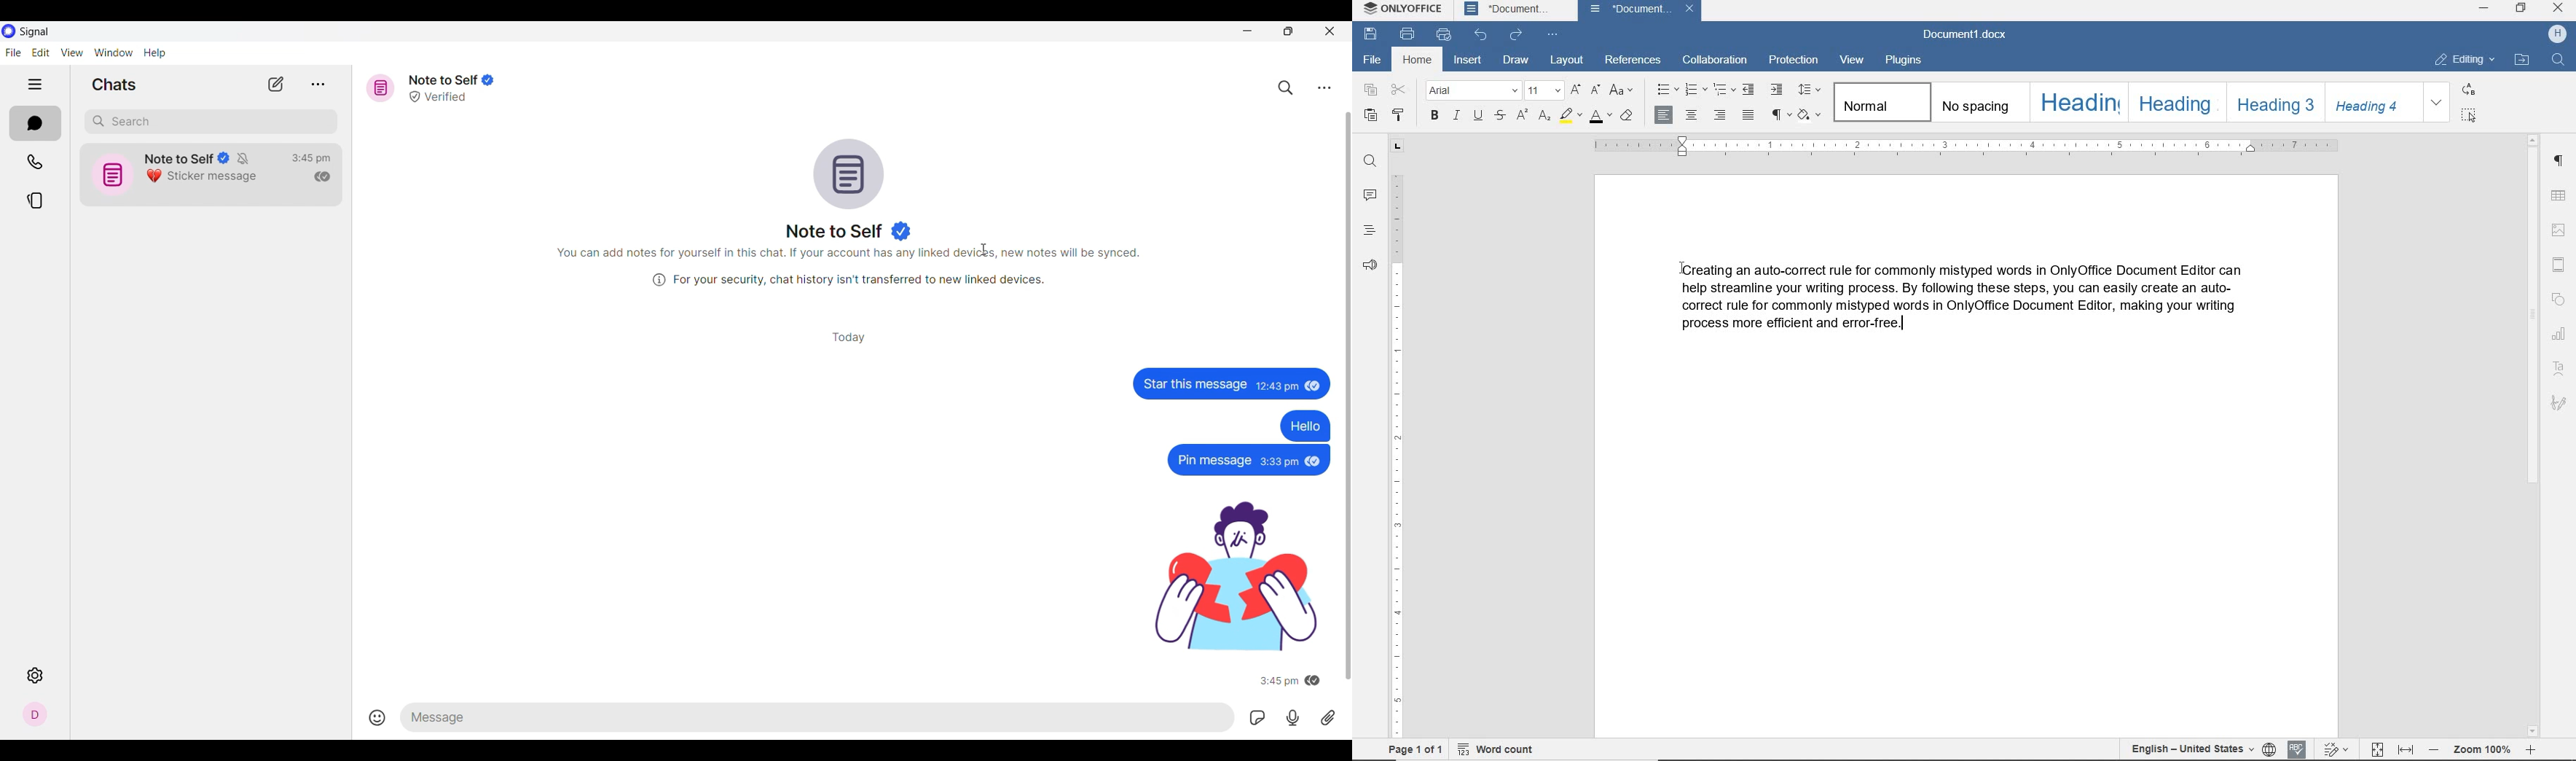 The height and width of the screenshot is (784, 2576). Describe the element at coordinates (1196, 385) in the screenshot. I see `‘Star this message` at that location.